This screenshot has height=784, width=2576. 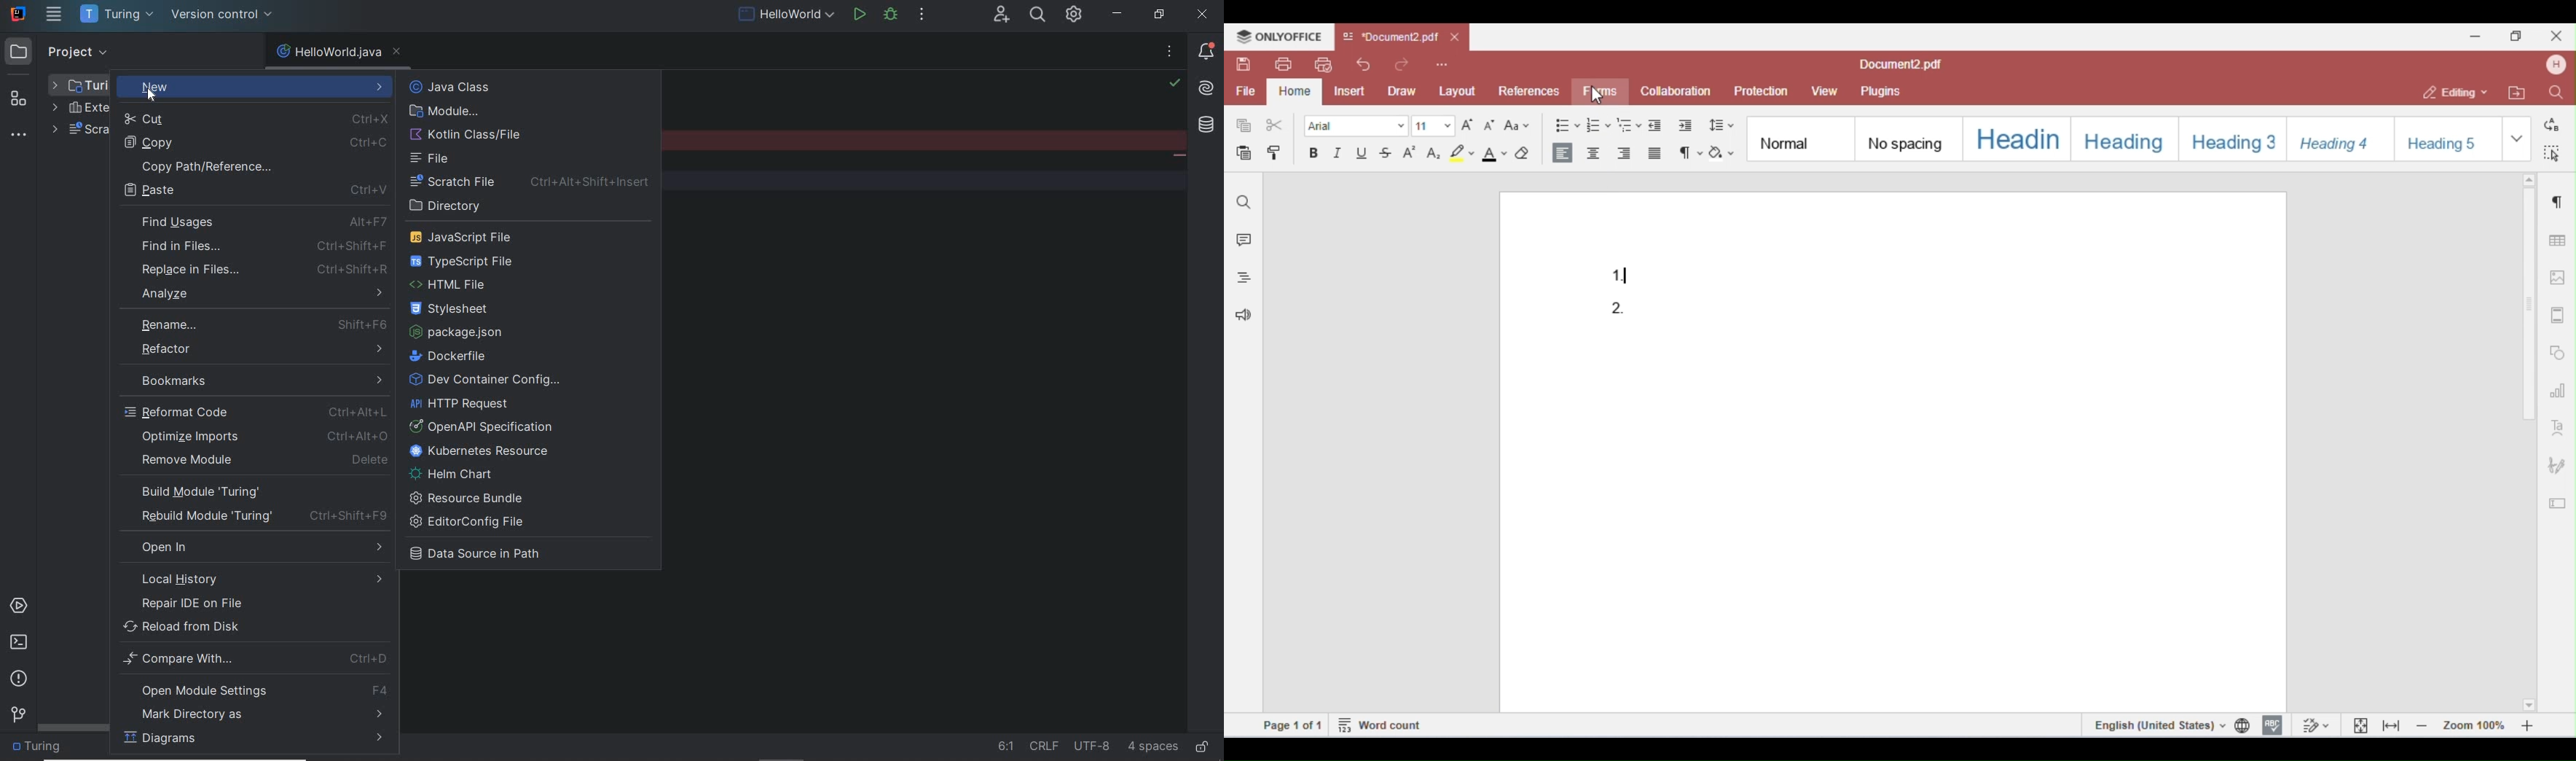 What do you see at coordinates (60, 50) in the screenshot?
I see `project` at bounding box center [60, 50].